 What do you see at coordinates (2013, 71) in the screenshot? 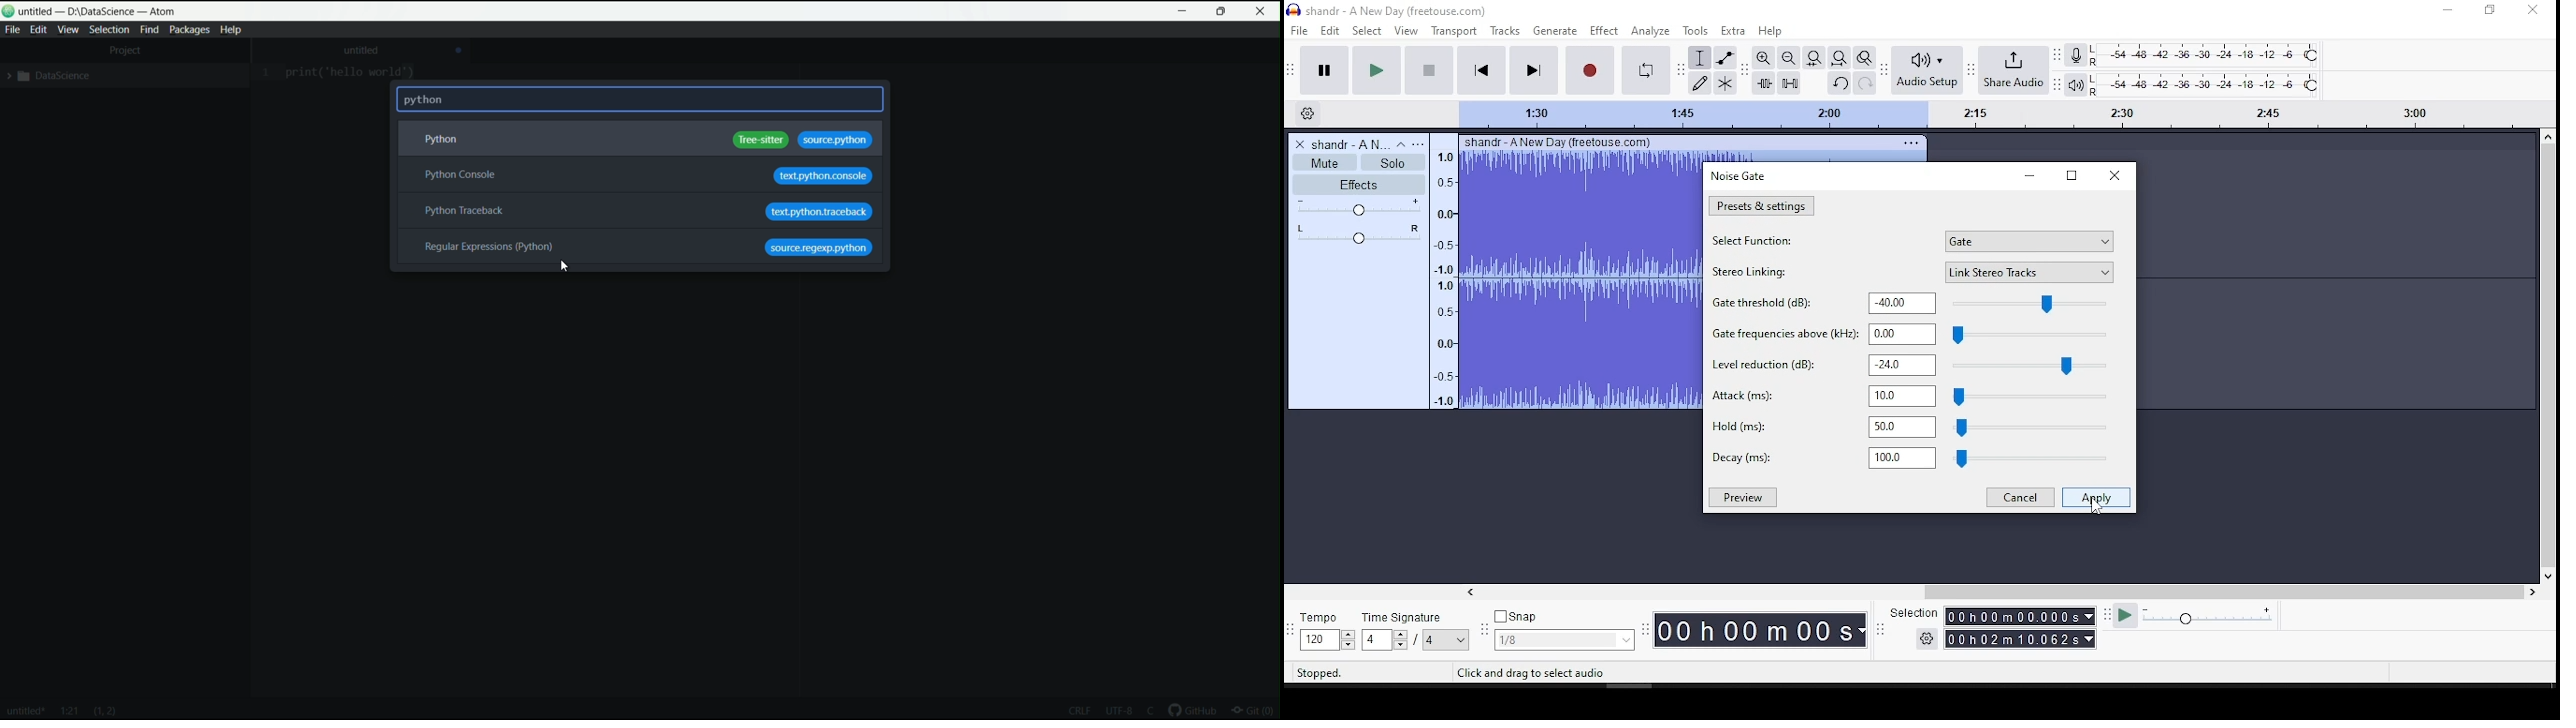
I see `share audio` at bounding box center [2013, 71].